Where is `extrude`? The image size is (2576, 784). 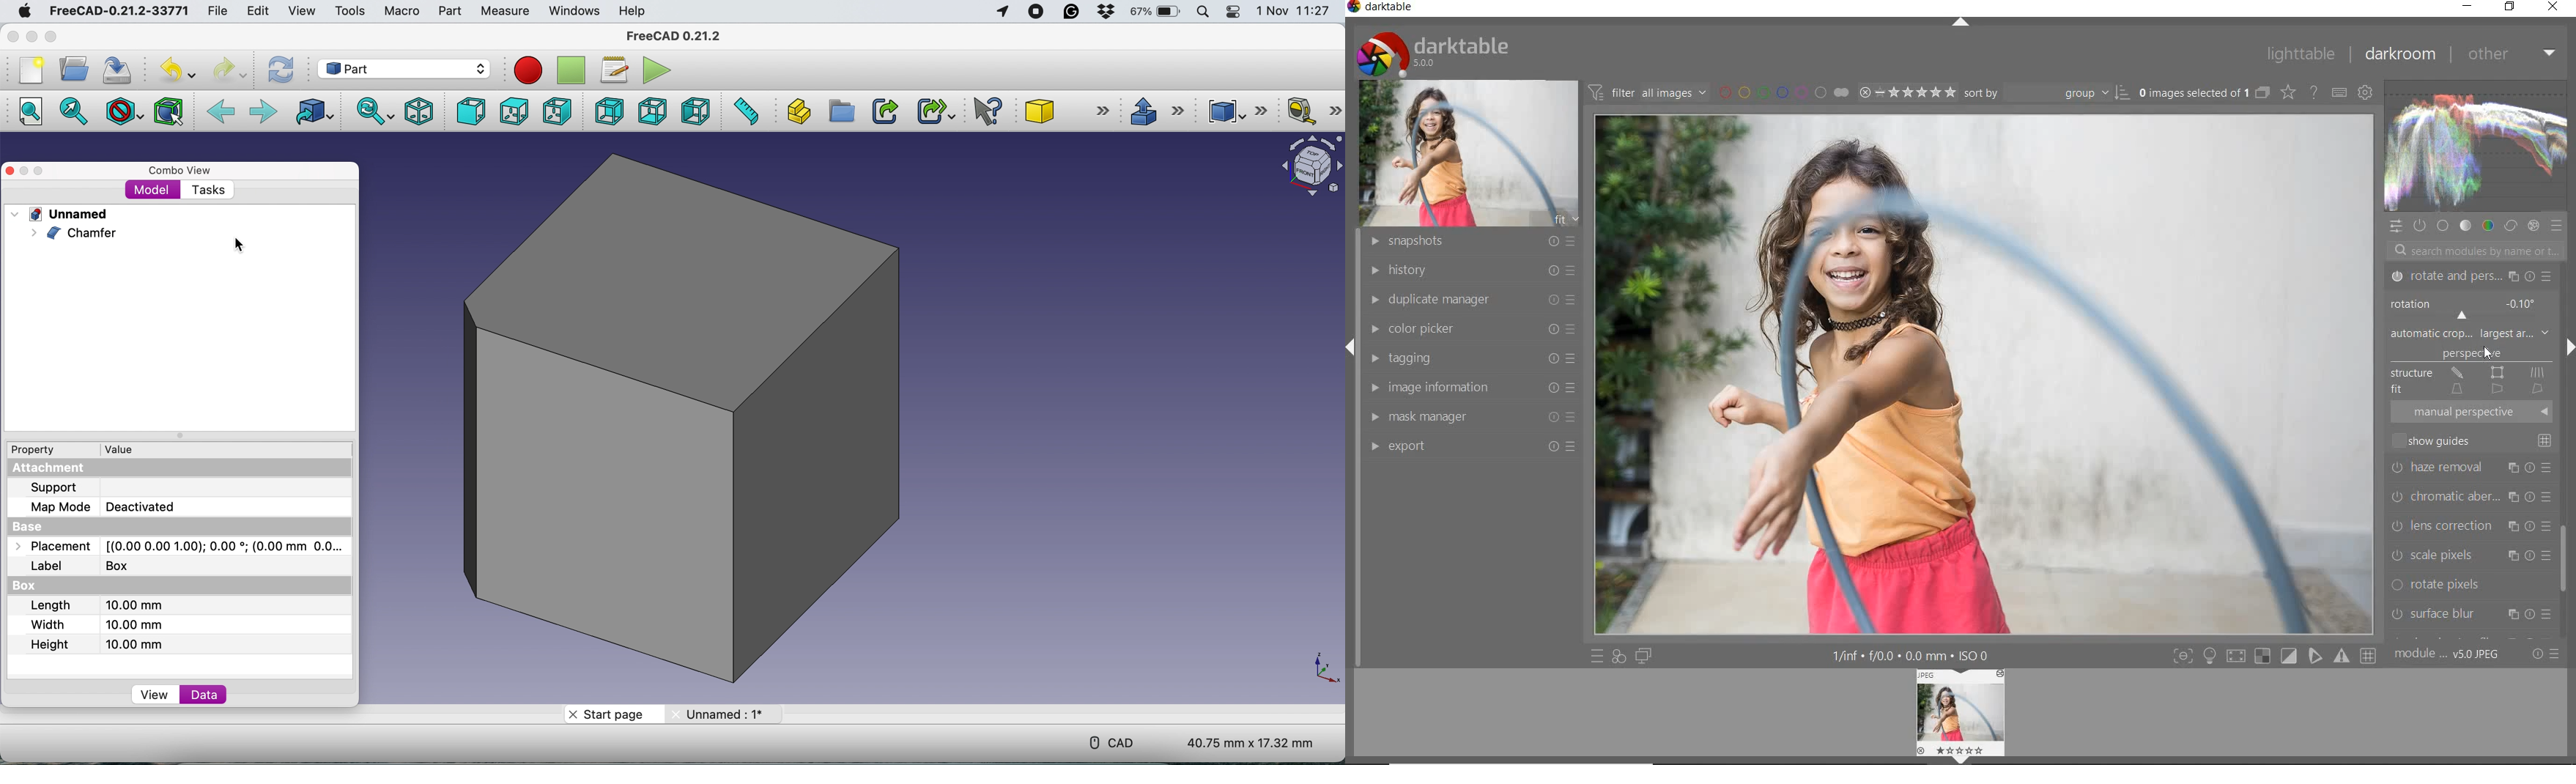
extrude is located at coordinates (1152, 110).